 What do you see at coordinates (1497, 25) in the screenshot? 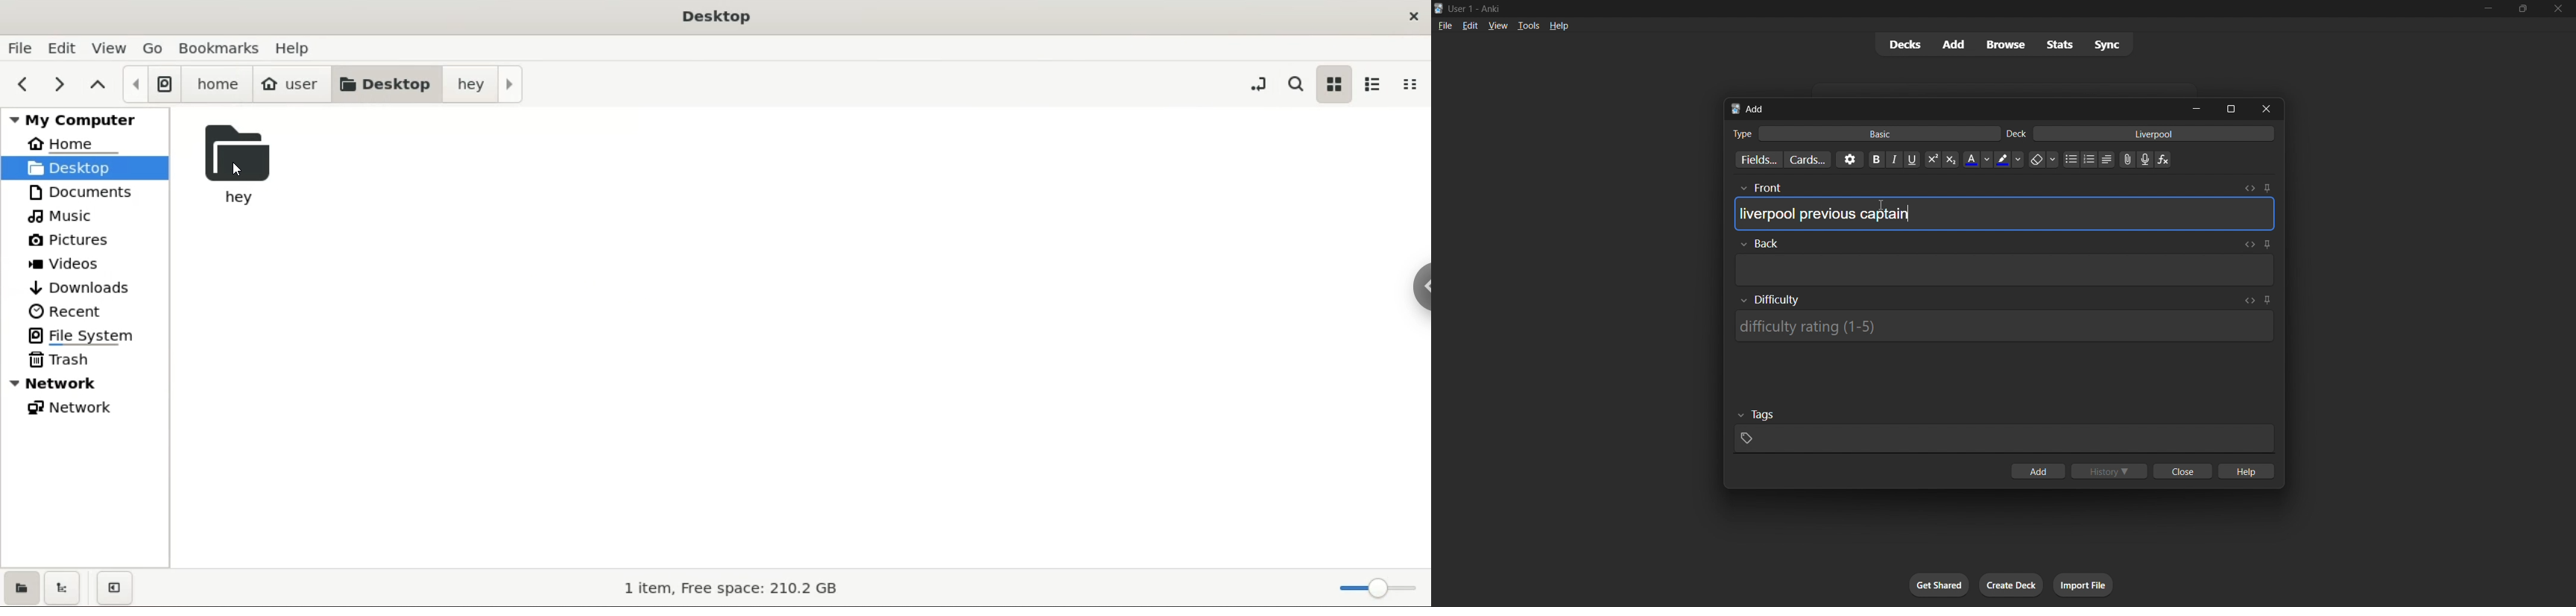
I see `view` at bounding box center [1497, 25].